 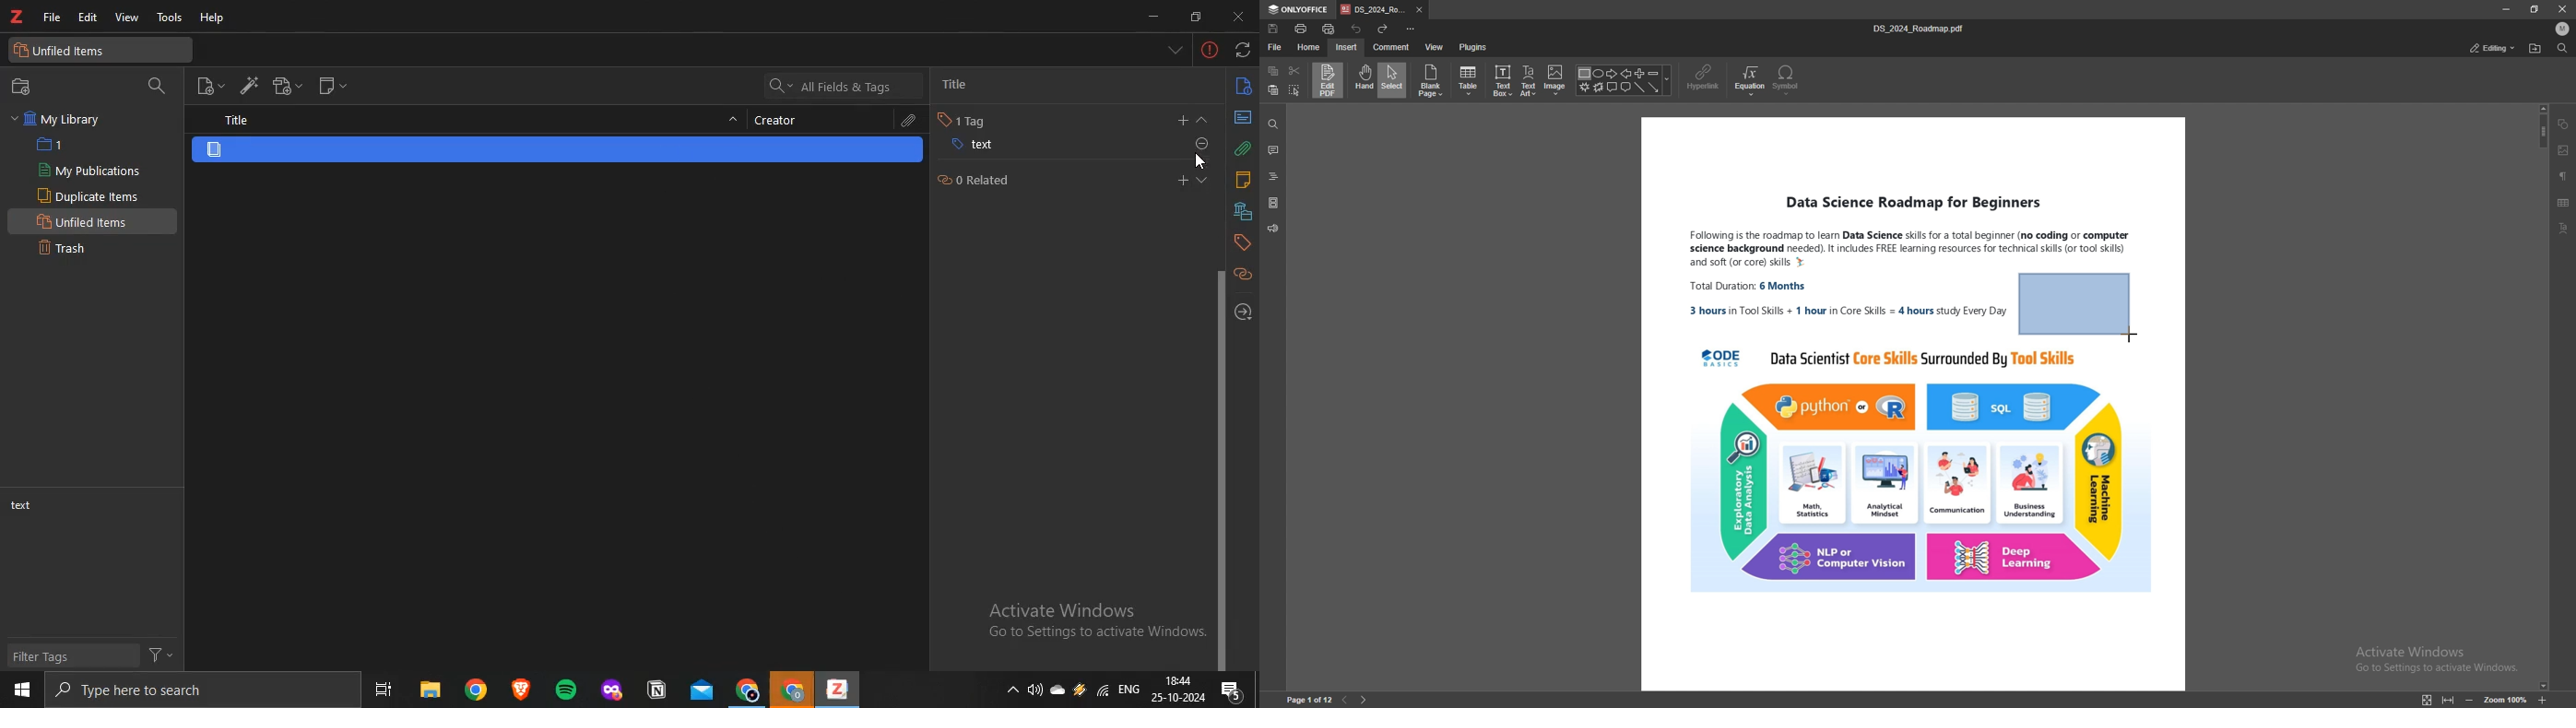 I want to click on view, so click(x=1435, y=47).